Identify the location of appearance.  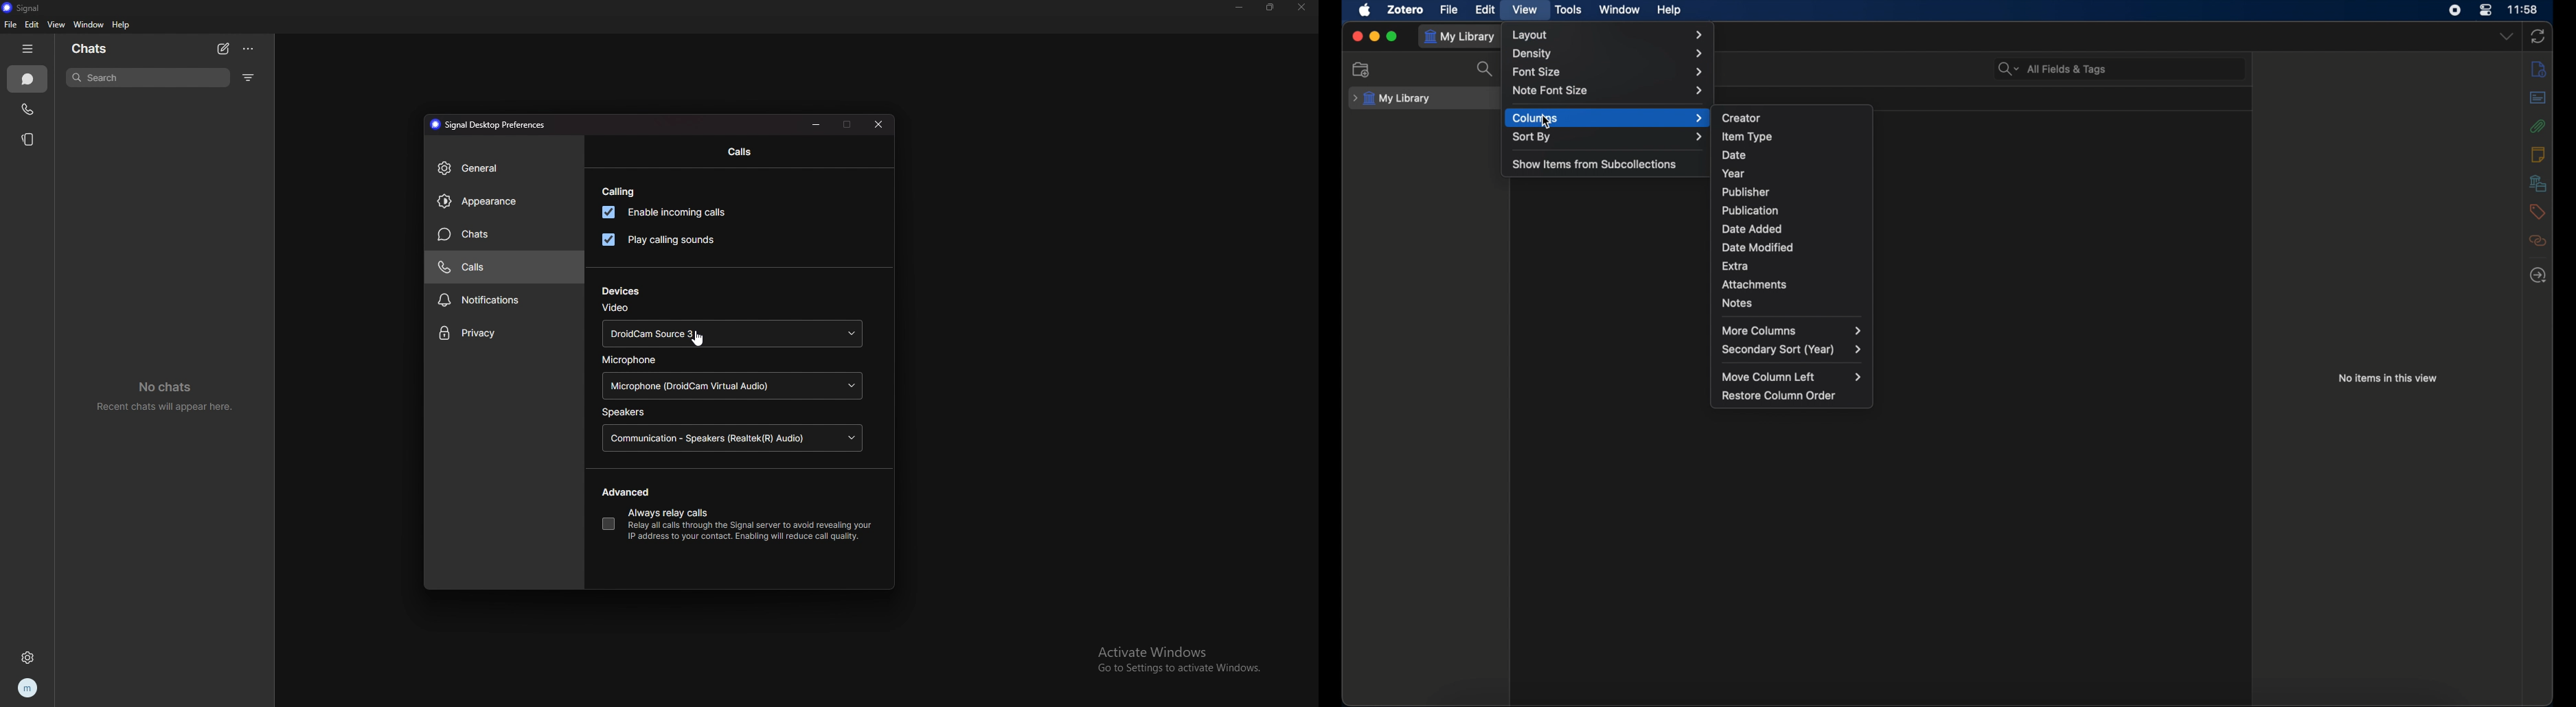
(504, 202).